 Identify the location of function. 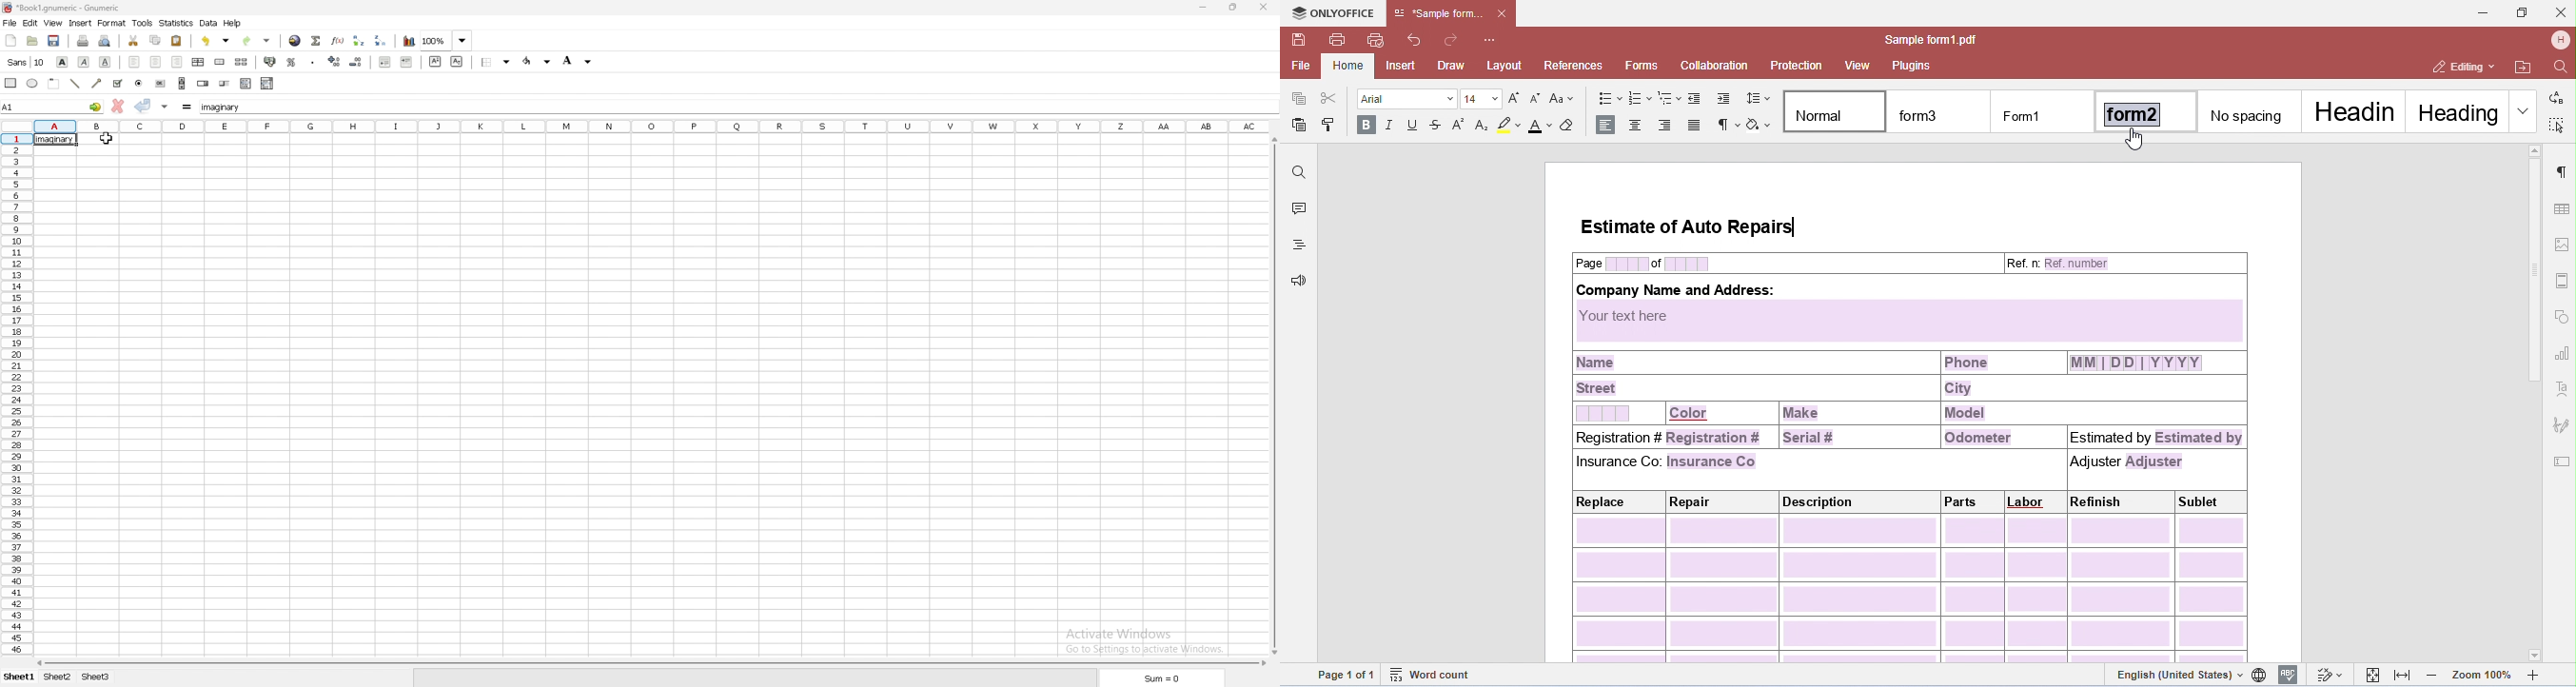
(338, 40).